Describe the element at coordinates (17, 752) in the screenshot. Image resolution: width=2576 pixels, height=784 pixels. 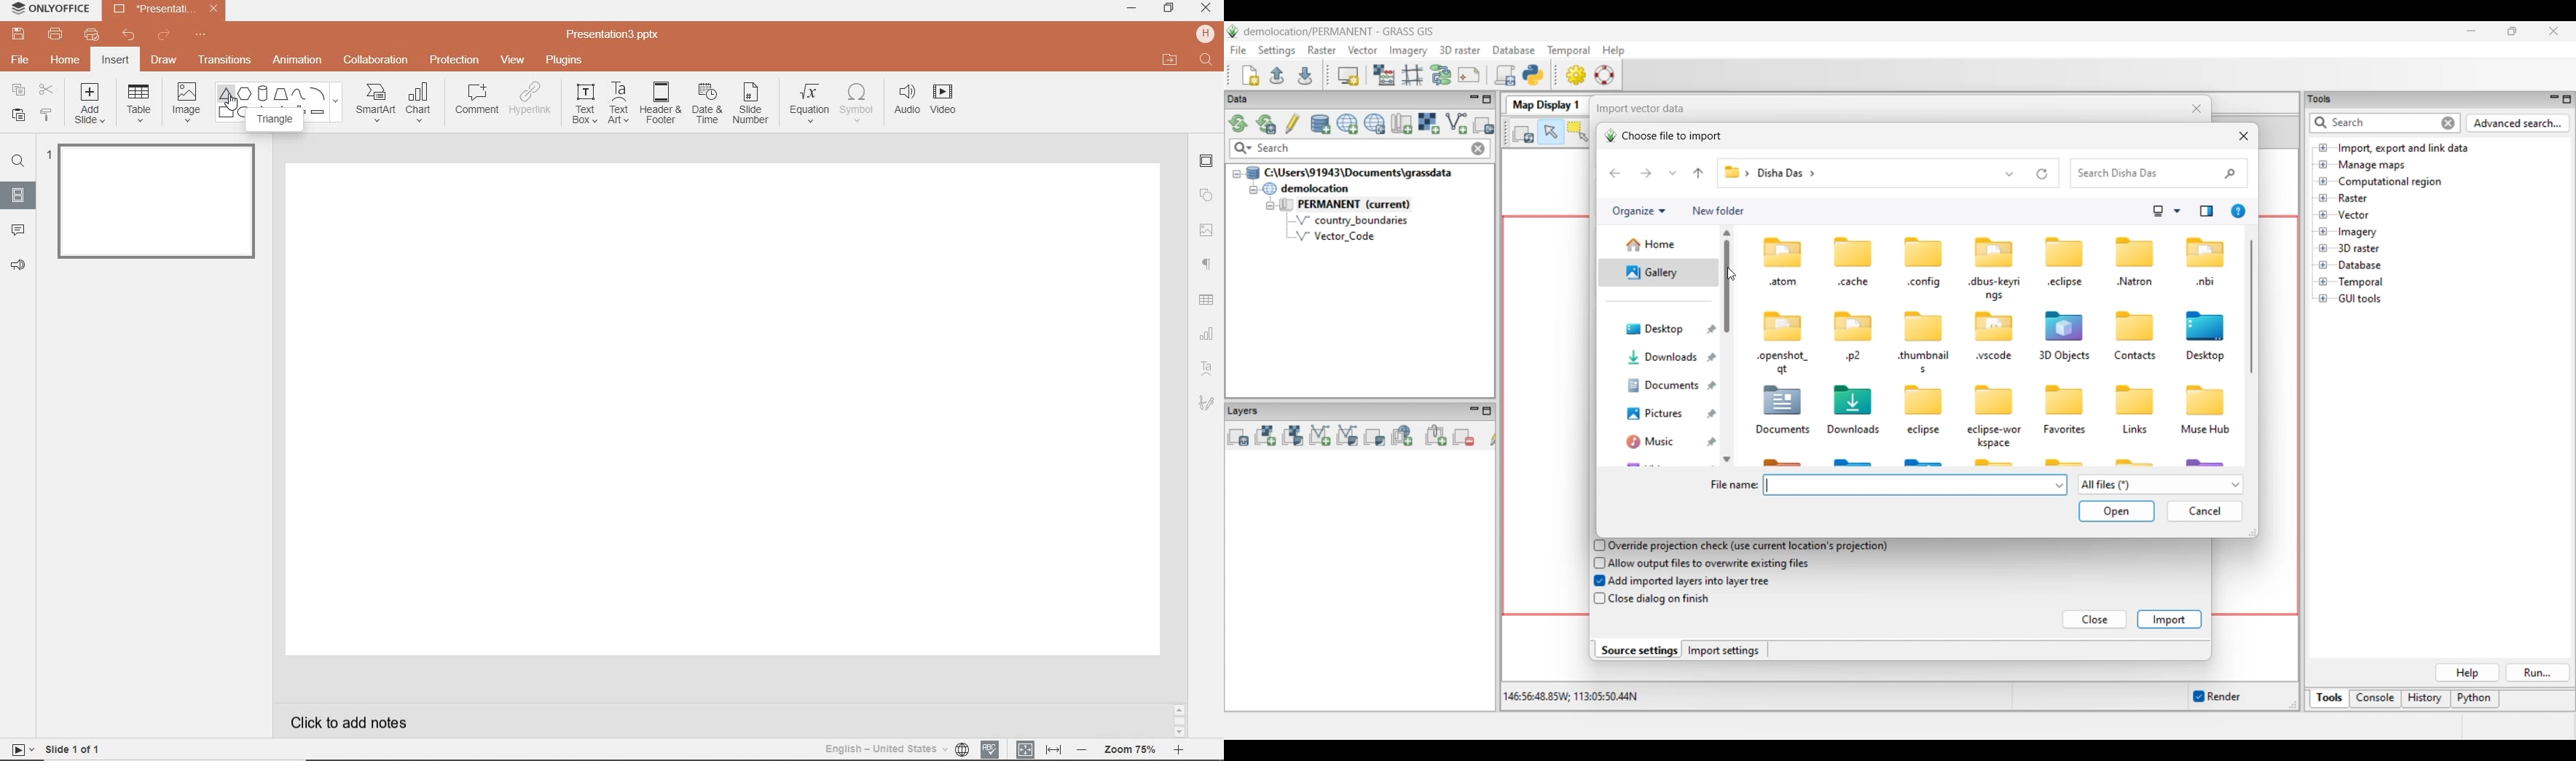
I see `start slideshow` at that location.